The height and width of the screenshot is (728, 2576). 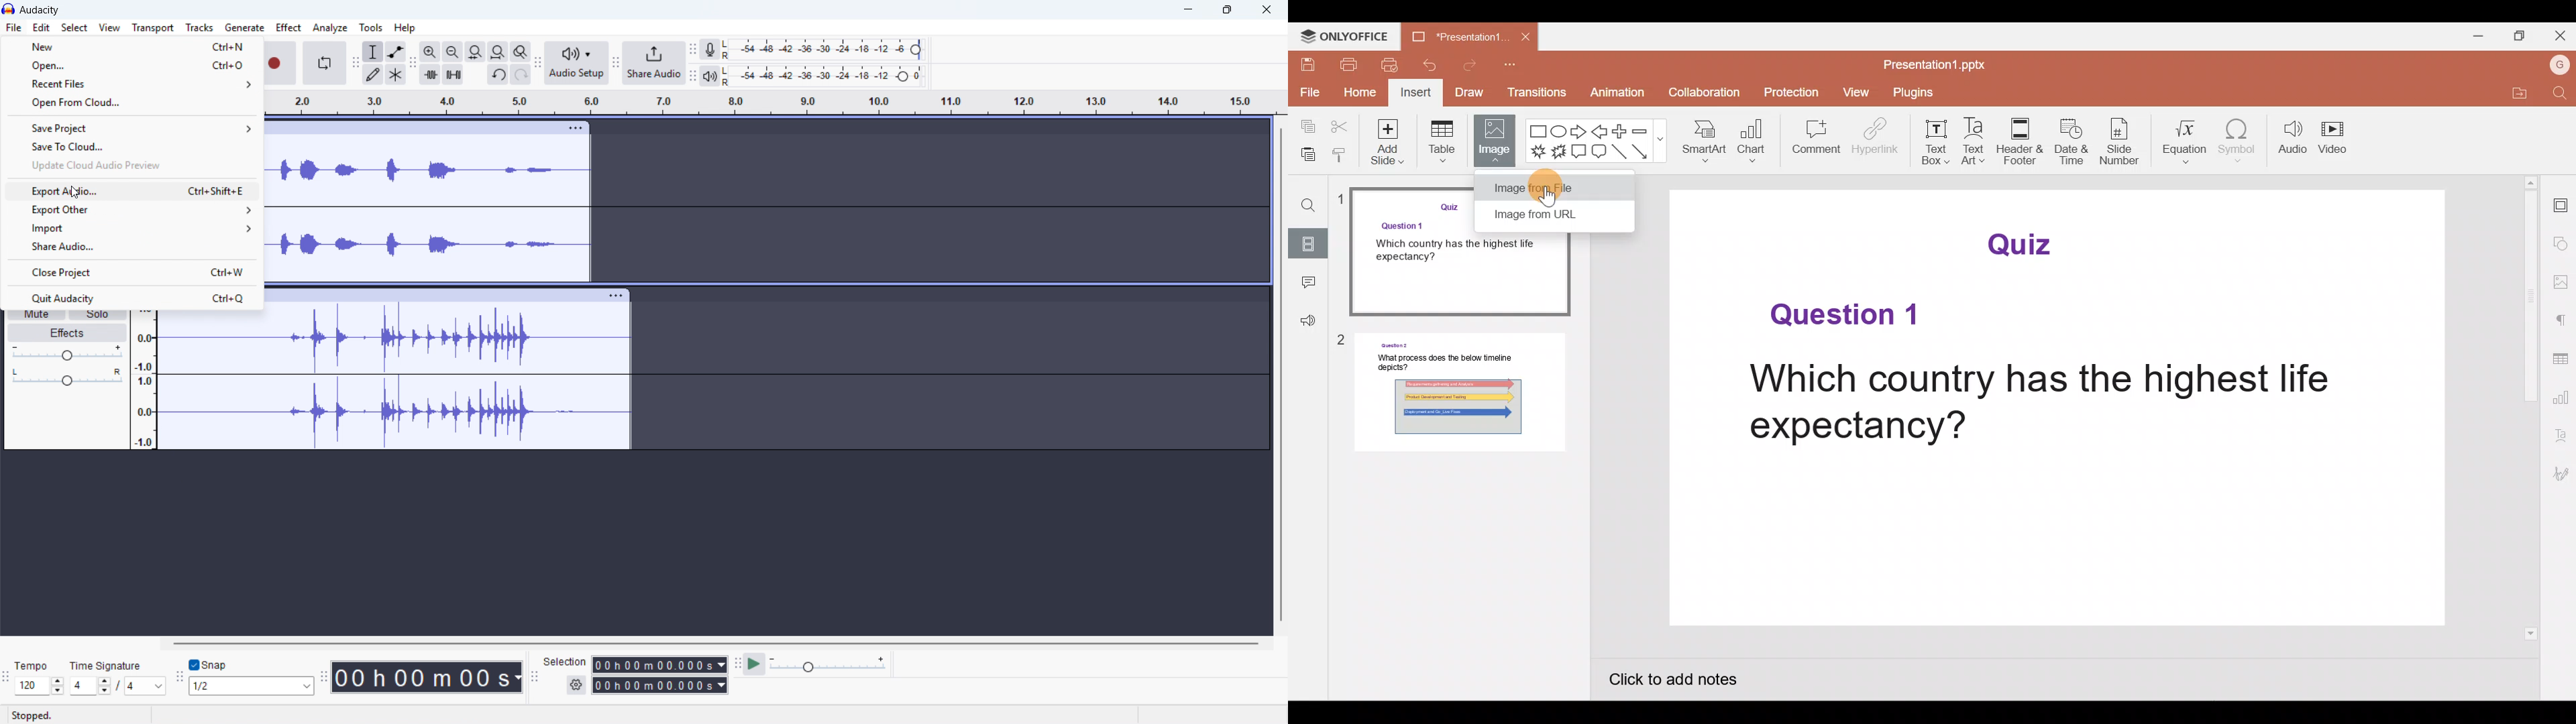 I want to click on Collaboration, so click(x=1699, y=92).